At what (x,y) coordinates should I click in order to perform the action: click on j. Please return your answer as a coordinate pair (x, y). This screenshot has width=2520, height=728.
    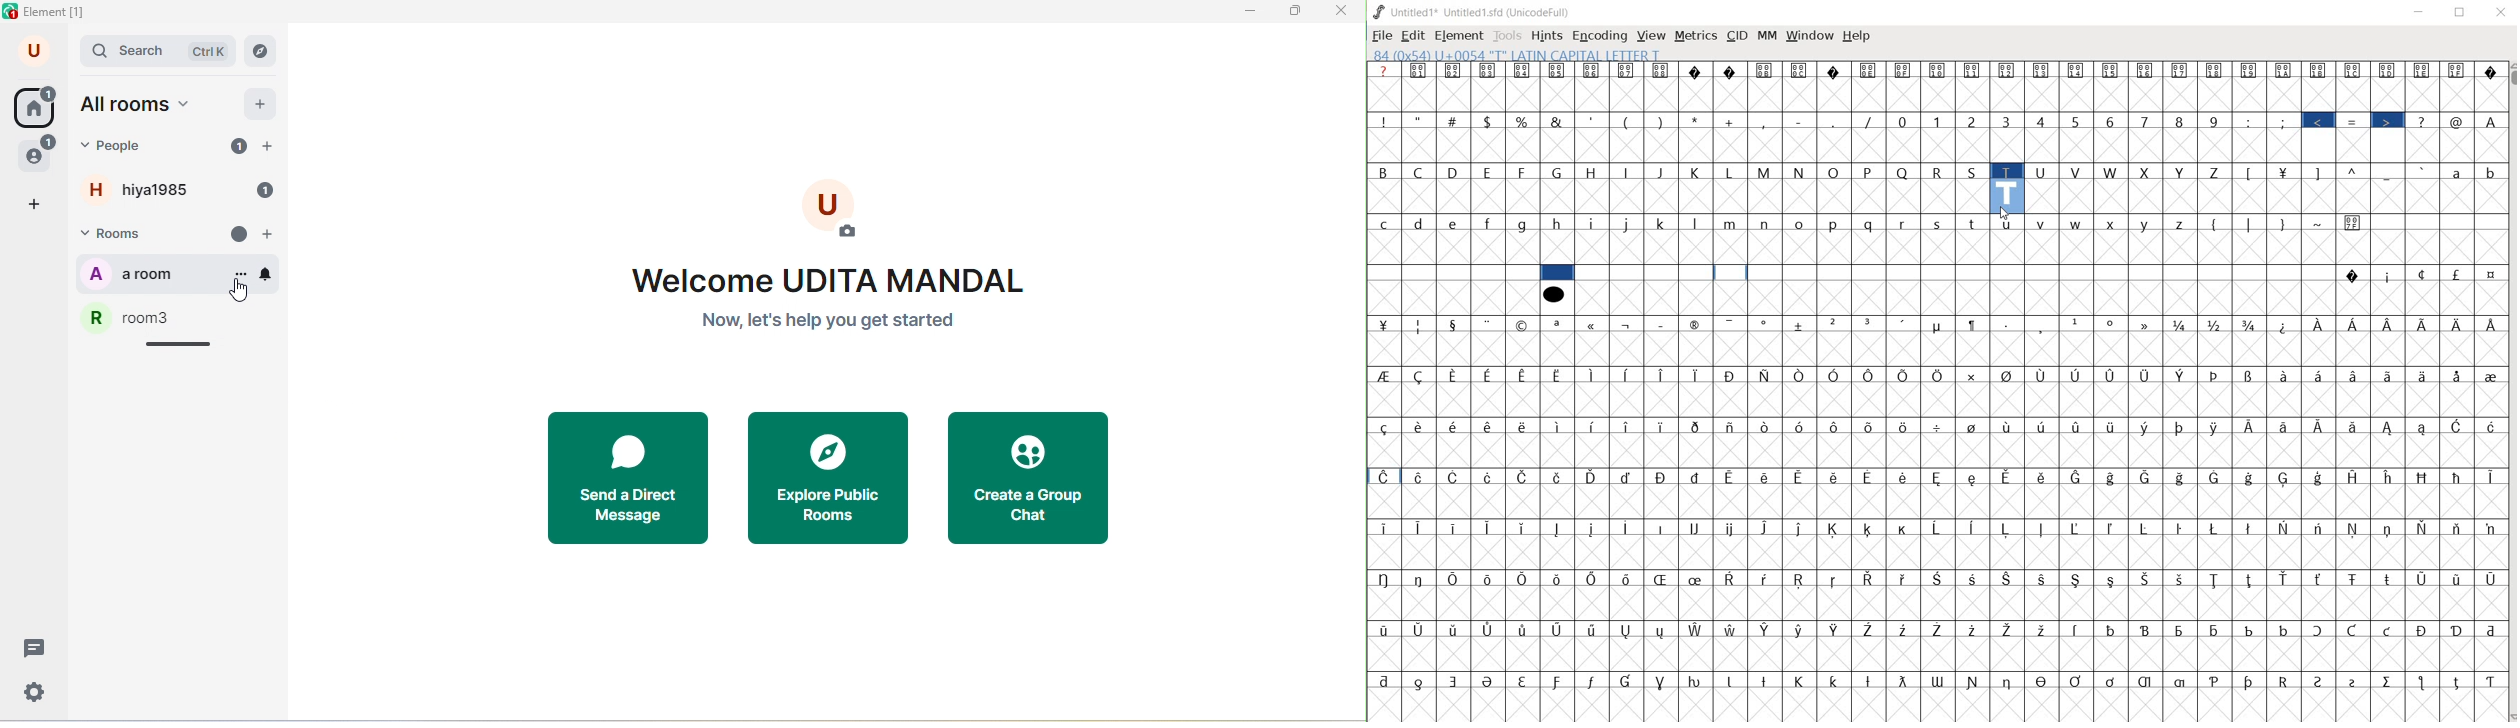
    Looking at the image, I should click on (1628, 223).